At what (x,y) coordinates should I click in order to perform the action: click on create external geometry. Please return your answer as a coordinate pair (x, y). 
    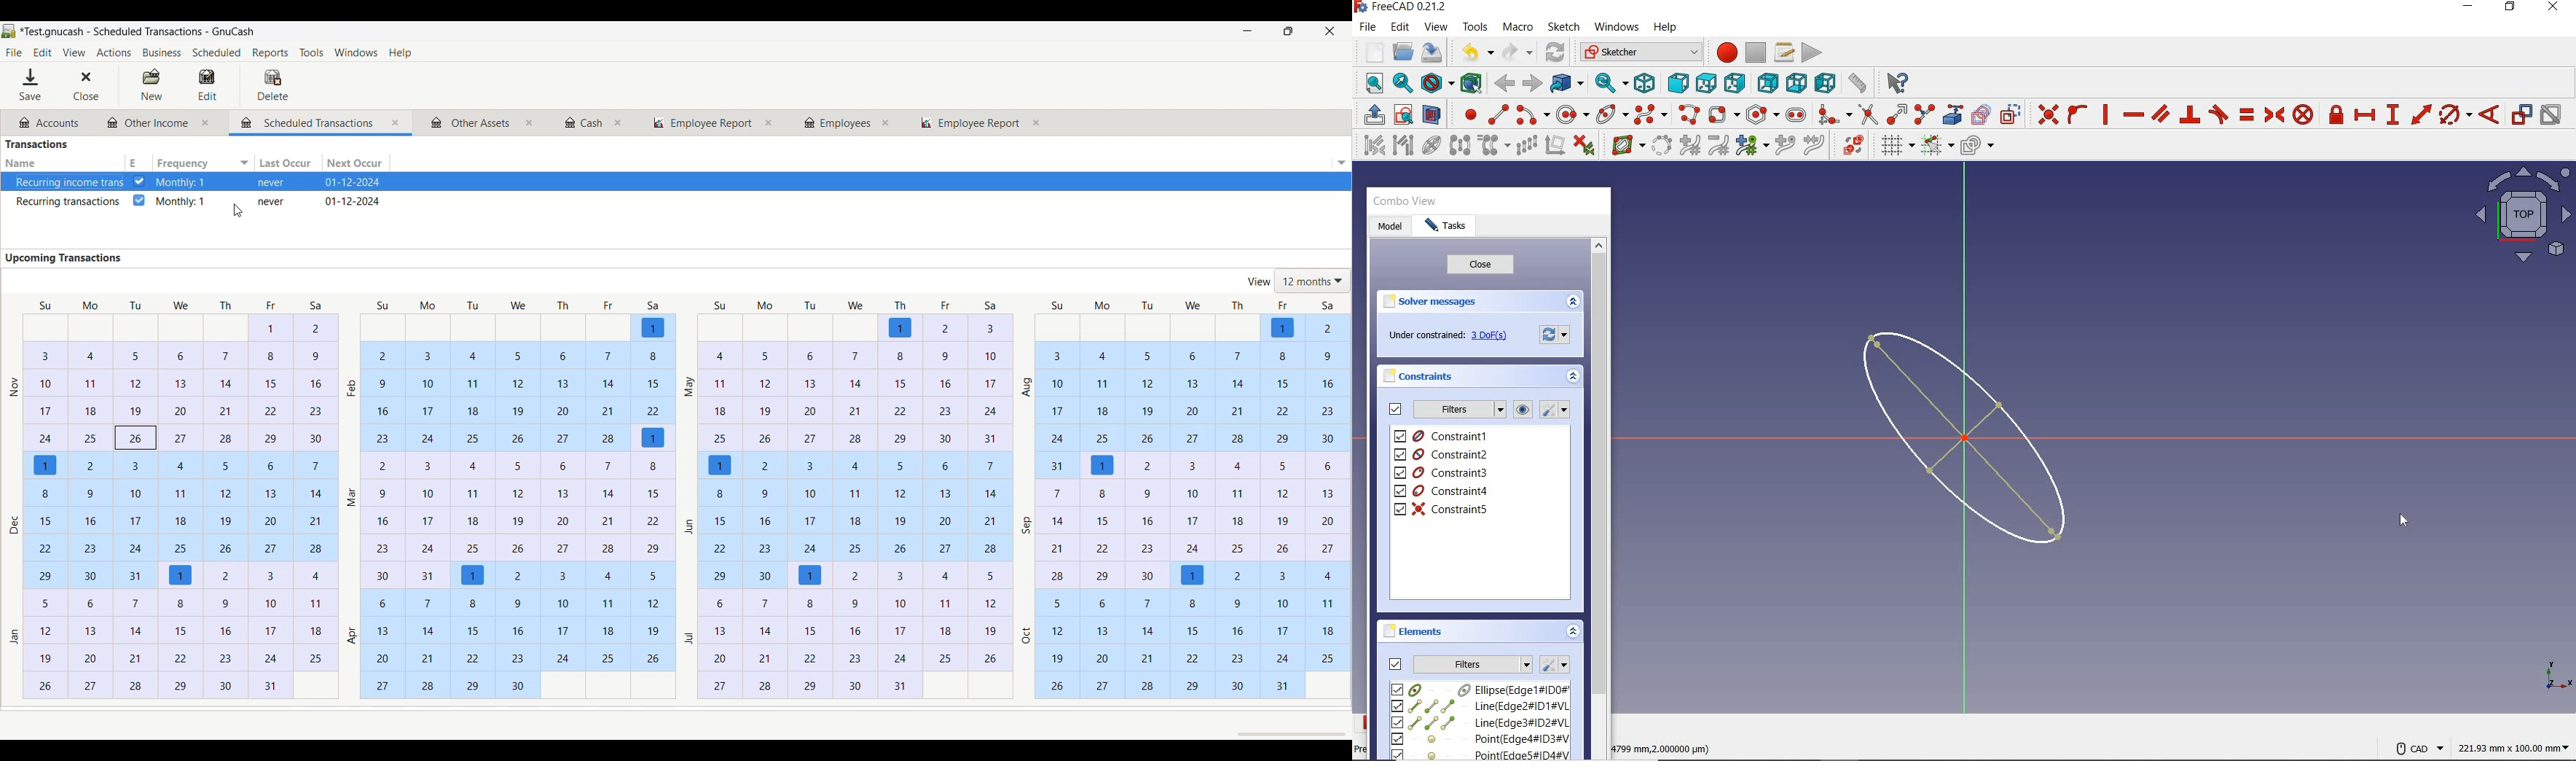
    Looking at the image, I should click on (1951, 114).